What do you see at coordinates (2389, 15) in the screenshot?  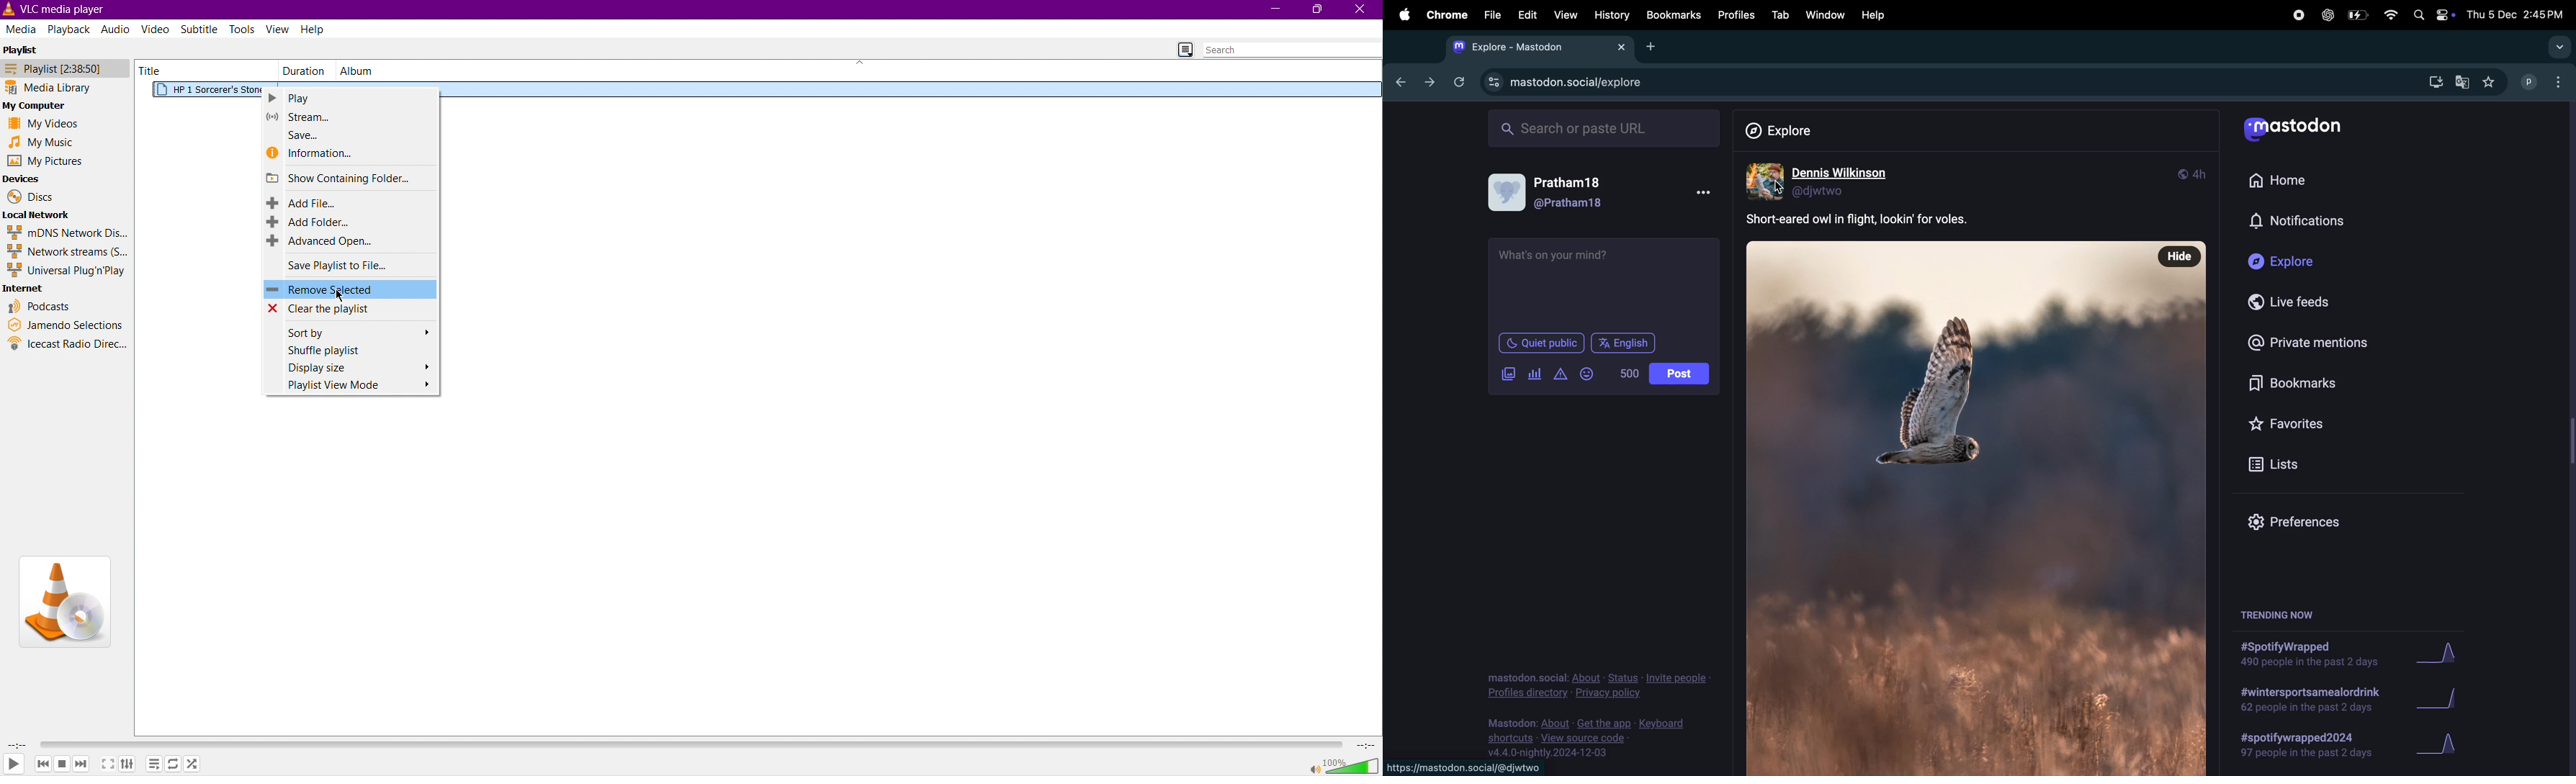 I see `wifi` at bounding box center [2389, 15].